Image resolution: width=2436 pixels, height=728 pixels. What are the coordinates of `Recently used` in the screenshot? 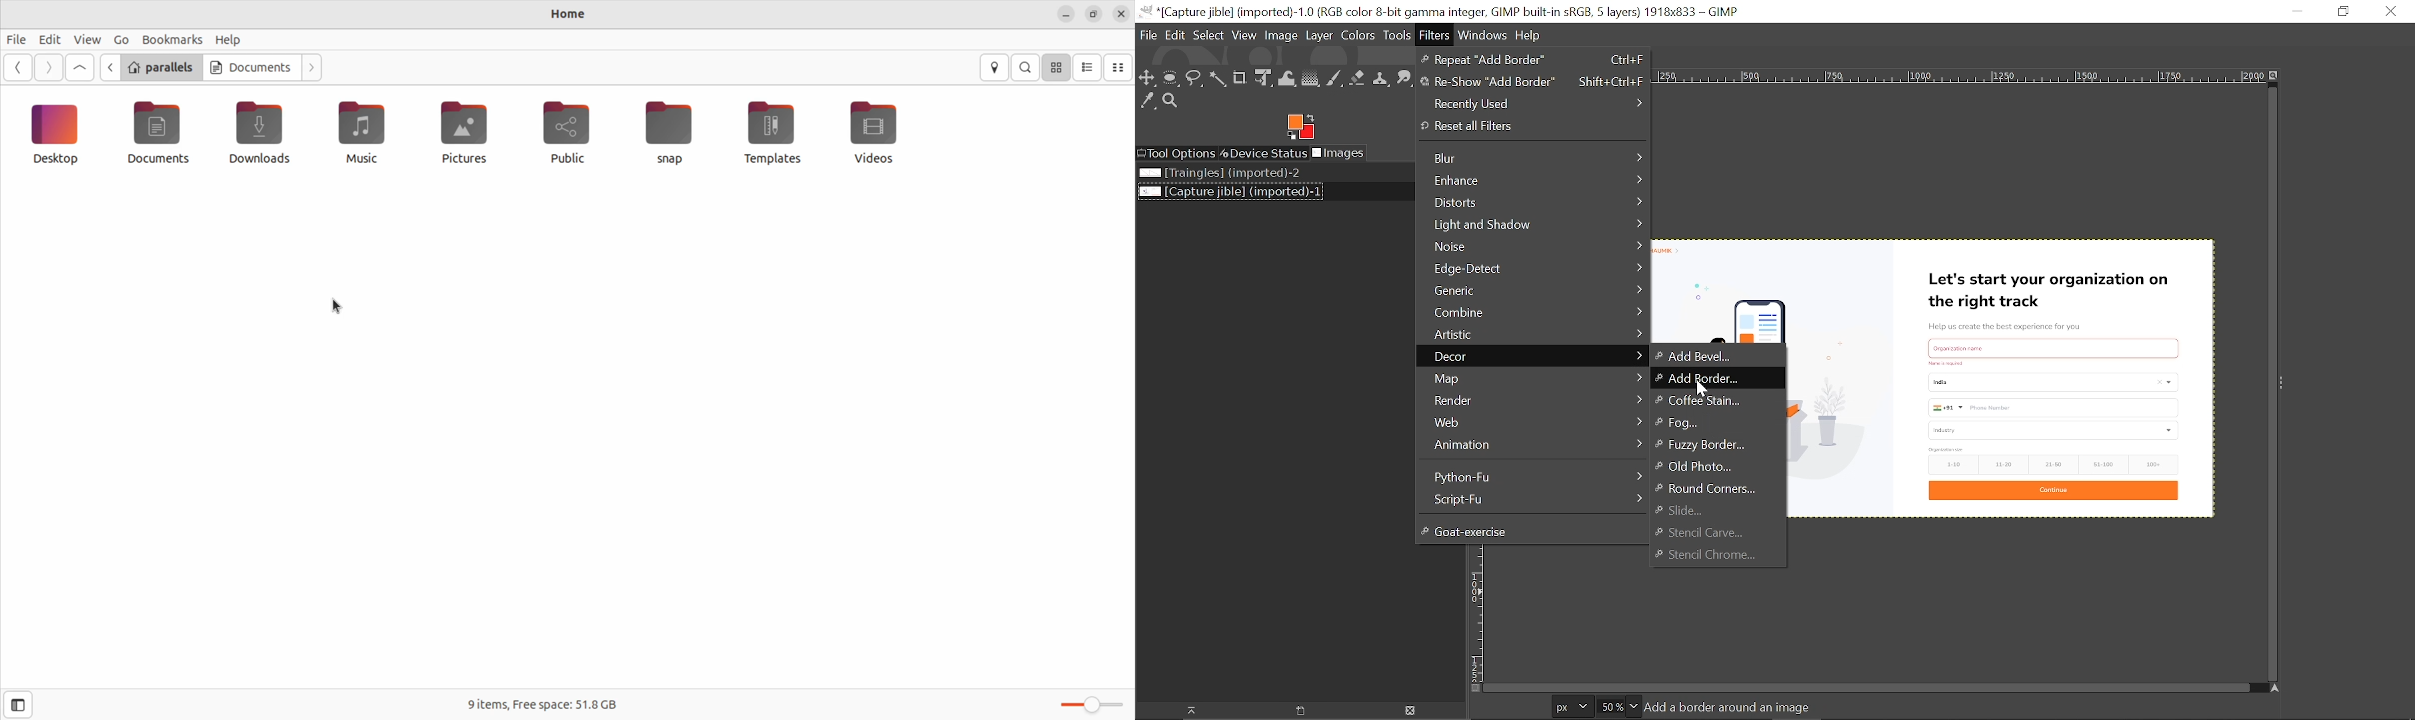 It's located at (1534, 102).